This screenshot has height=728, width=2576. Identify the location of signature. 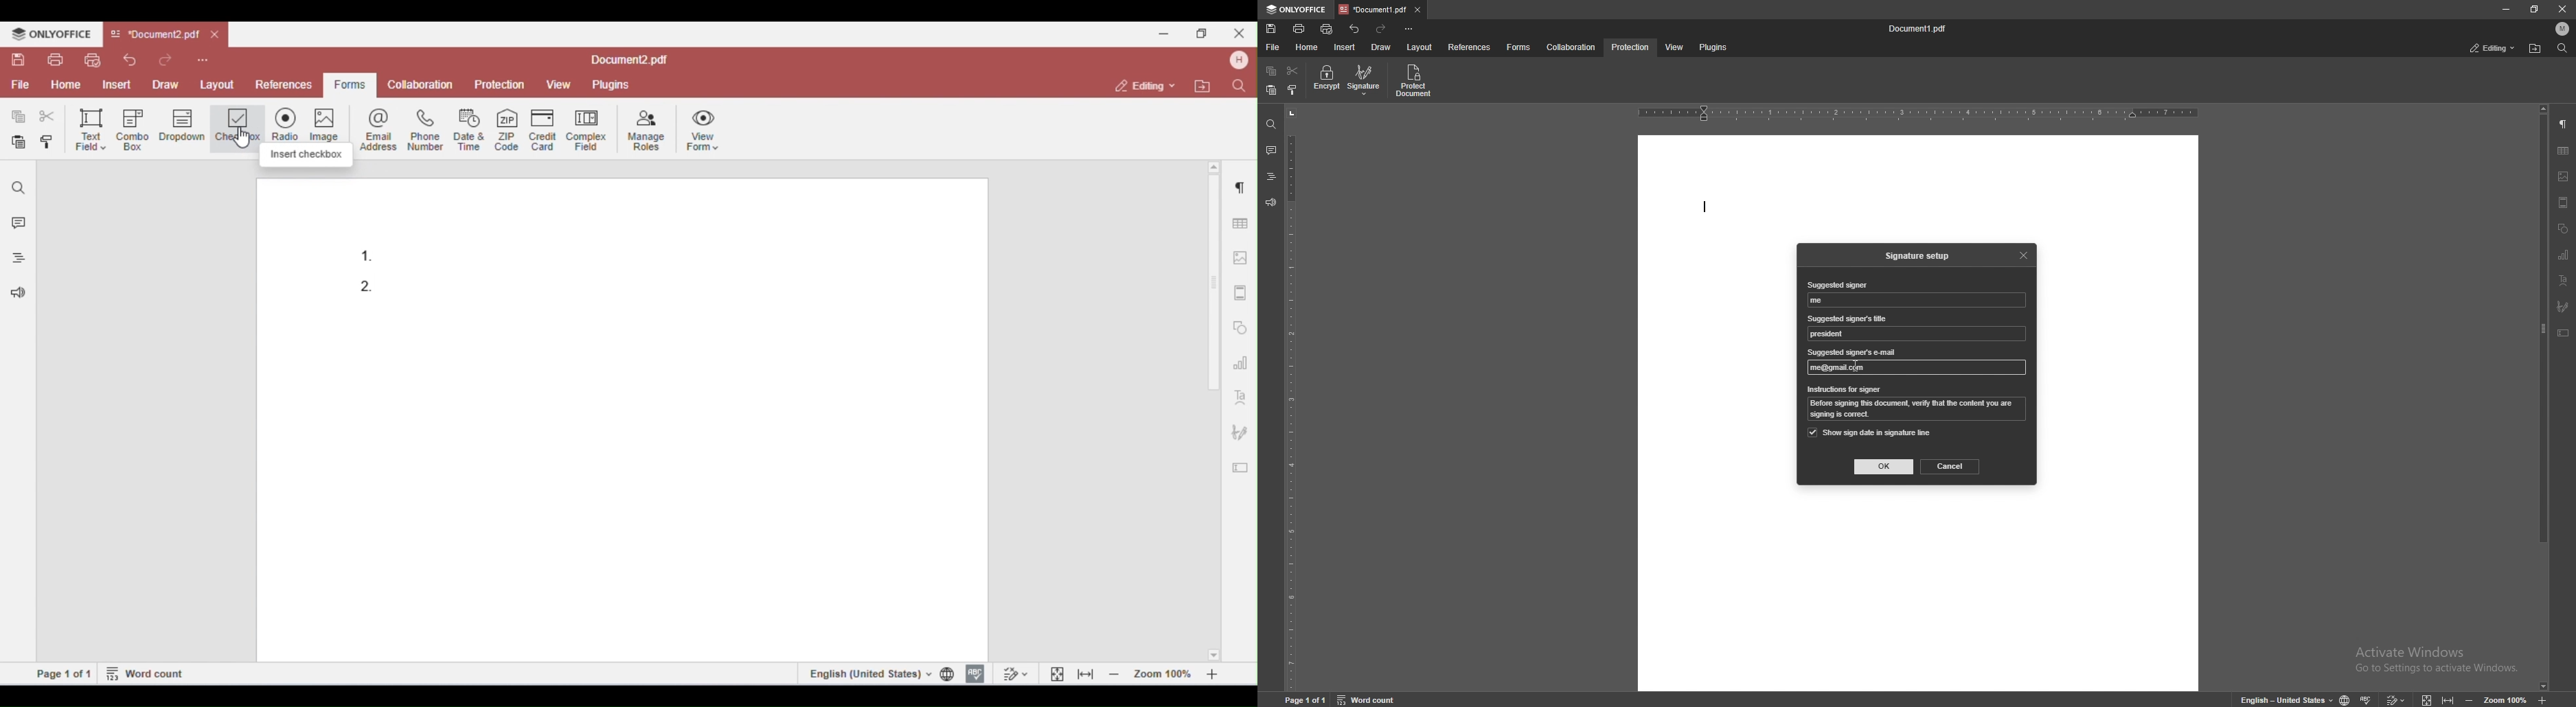
(2563, 307).